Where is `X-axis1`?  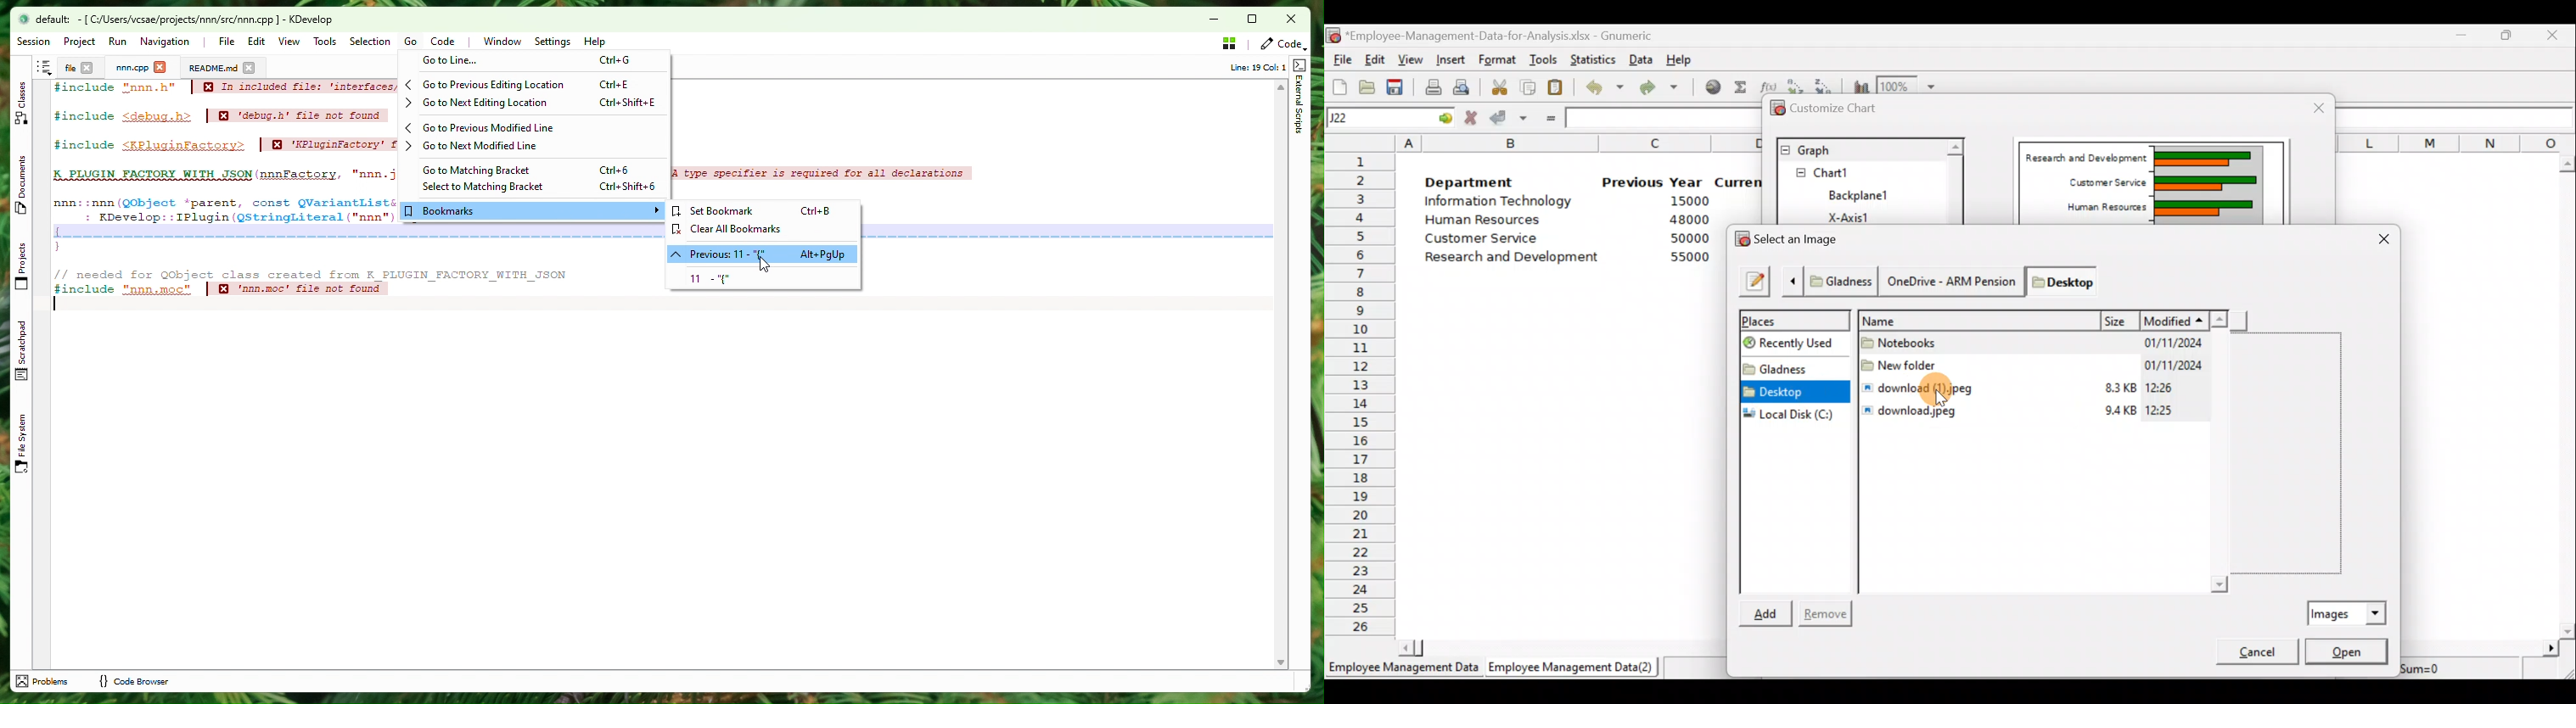
X-axis1 is located at coordinates (1858, 216).